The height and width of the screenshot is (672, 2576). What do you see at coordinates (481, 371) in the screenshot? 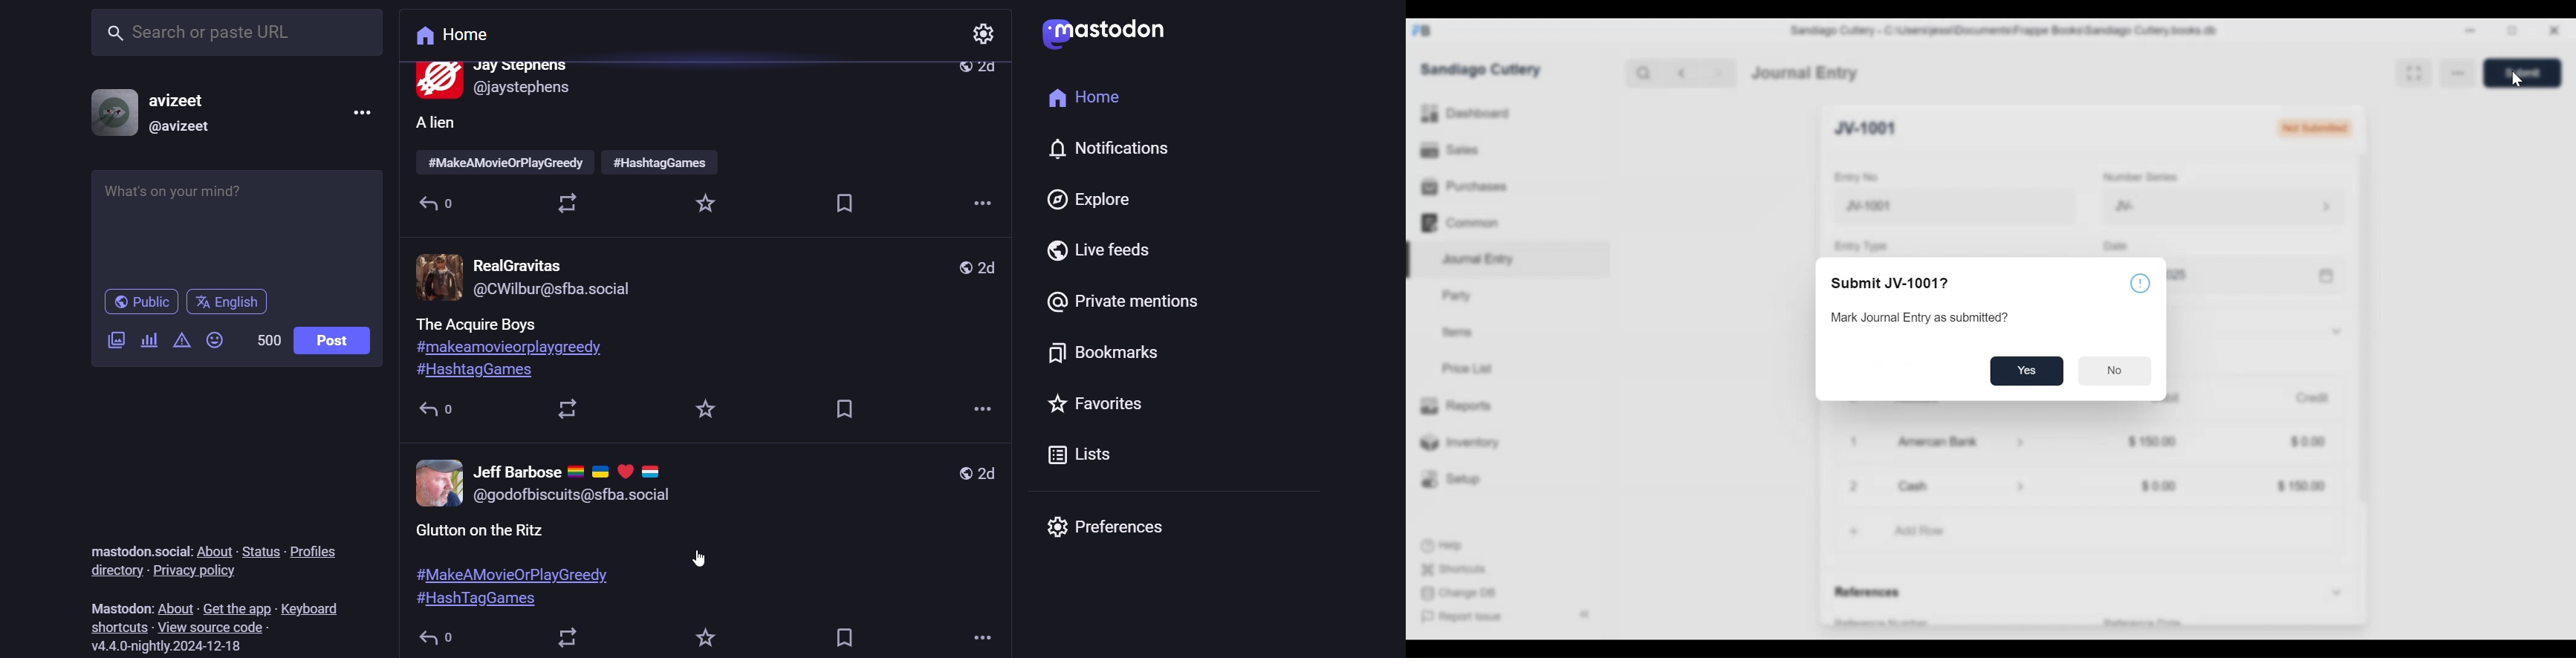
I see `hashtag` at bounding box center [481, 371].